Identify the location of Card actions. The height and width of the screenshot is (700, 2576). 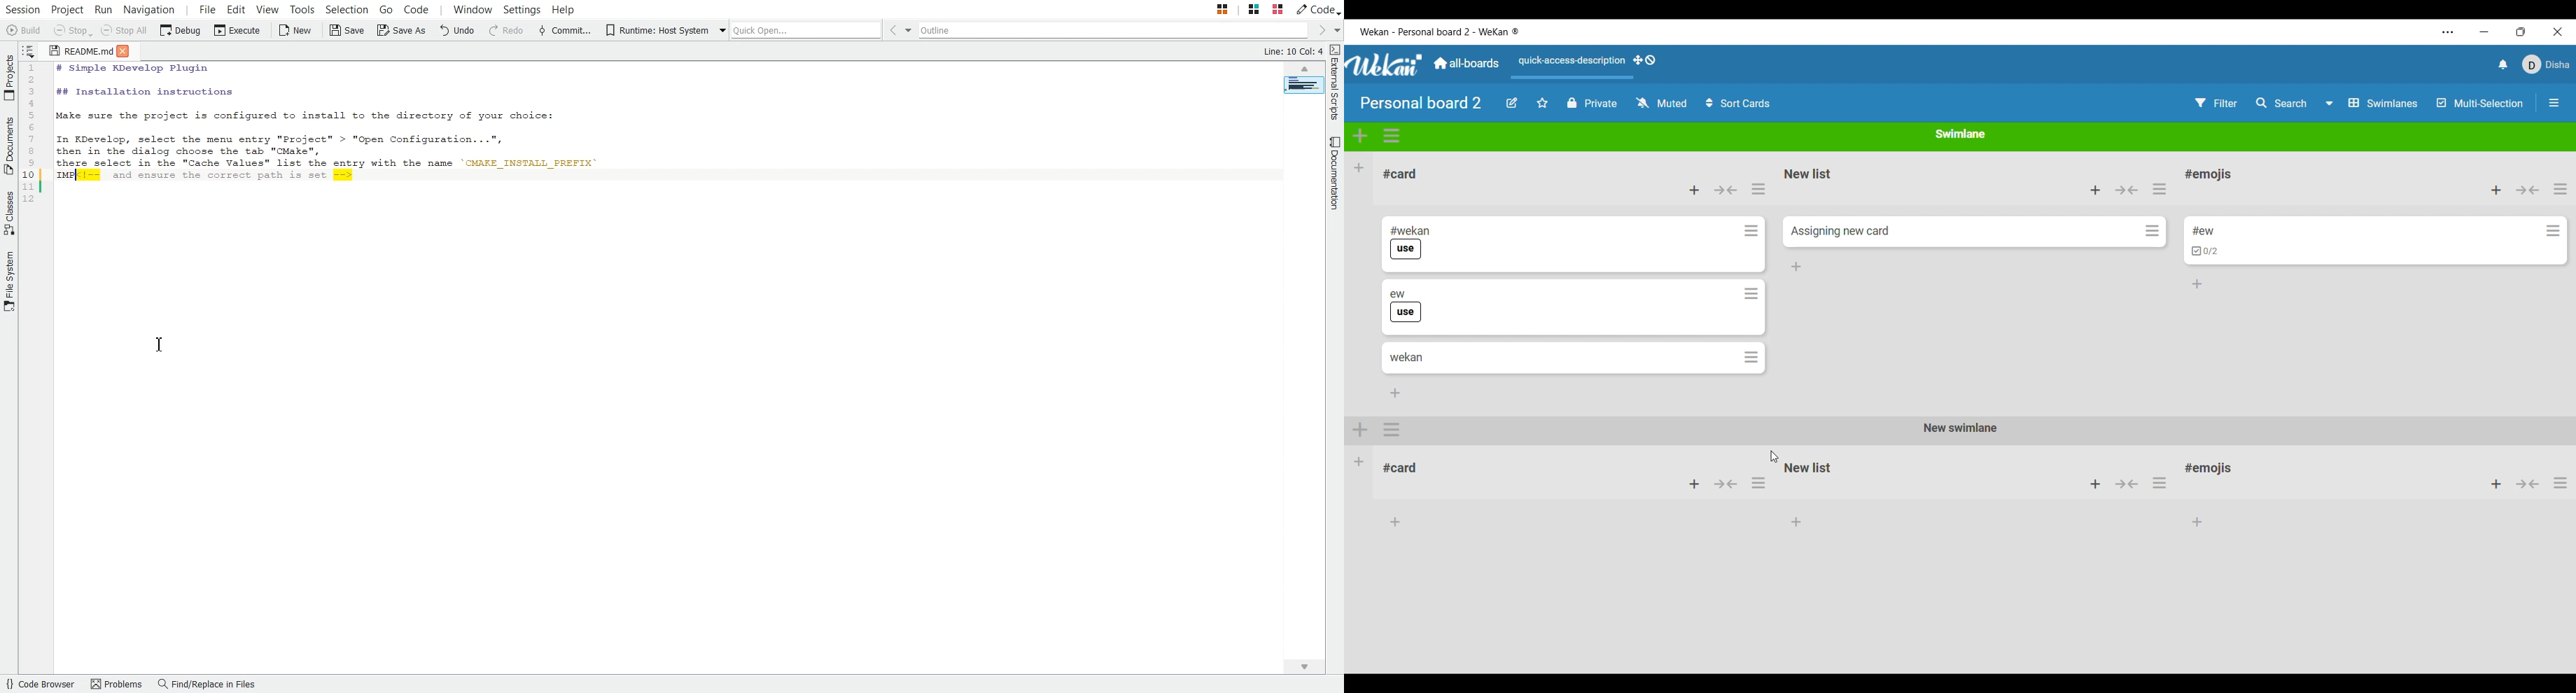
(2152, 230).